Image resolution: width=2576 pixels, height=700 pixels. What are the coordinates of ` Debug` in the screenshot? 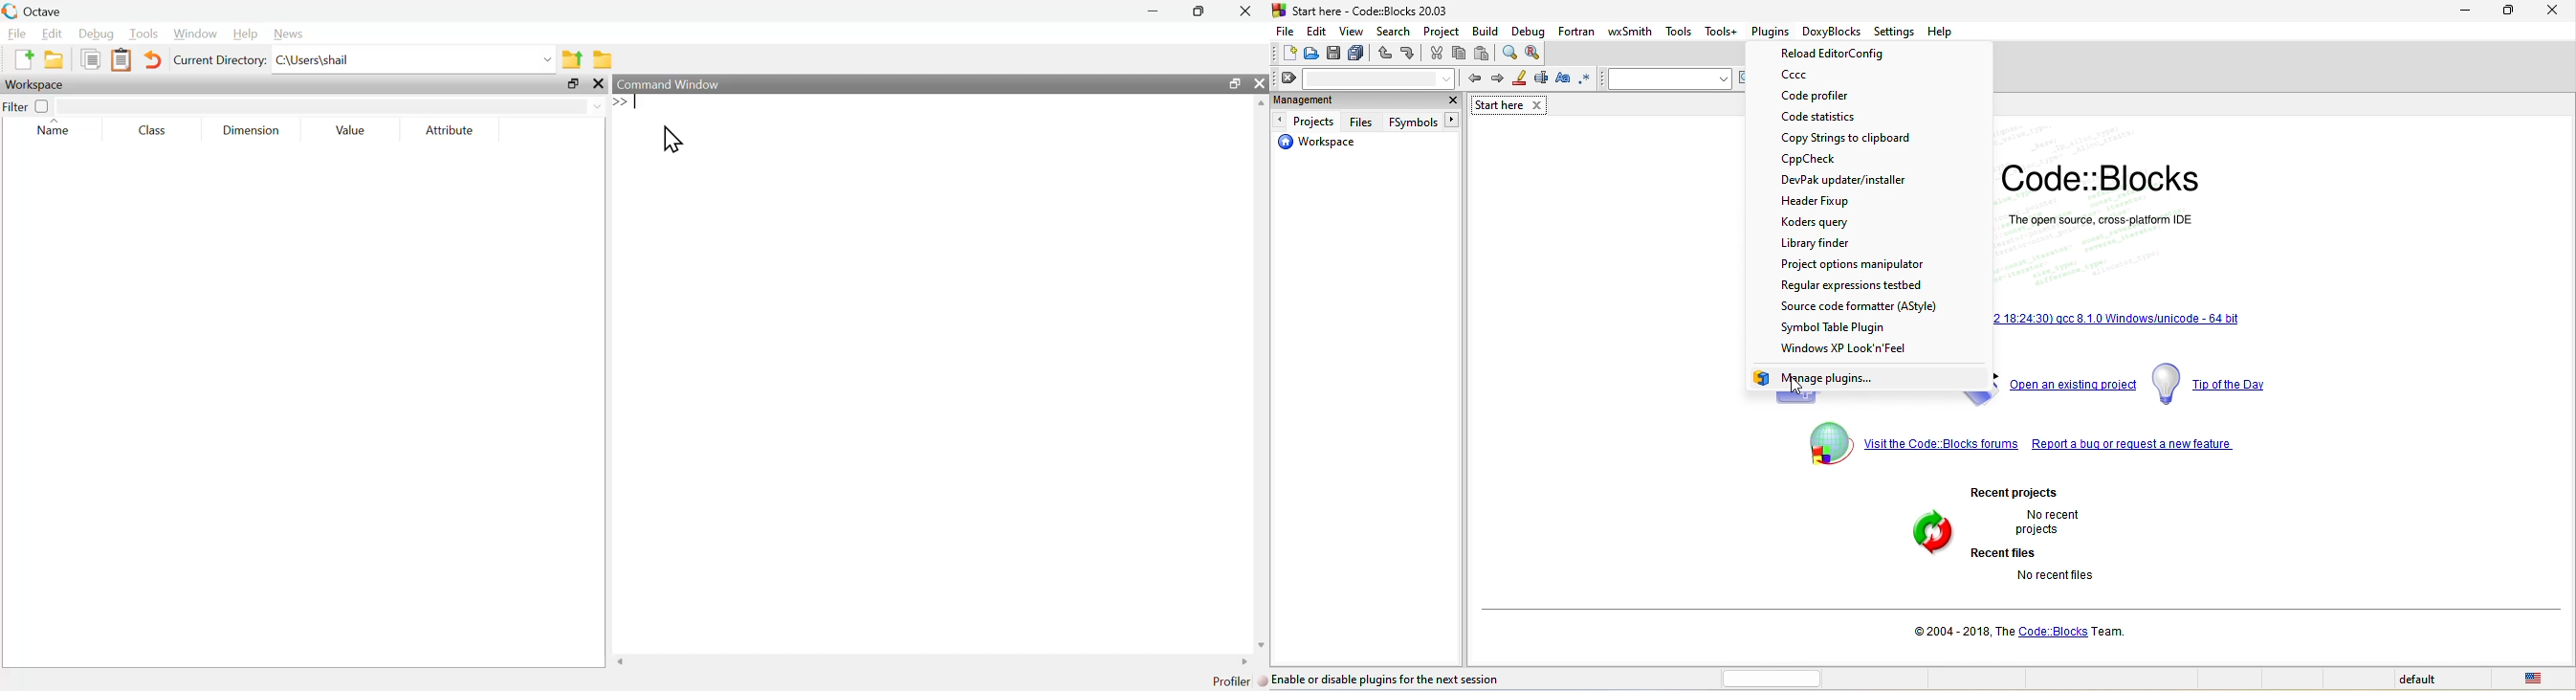 It's located at (94, 34).